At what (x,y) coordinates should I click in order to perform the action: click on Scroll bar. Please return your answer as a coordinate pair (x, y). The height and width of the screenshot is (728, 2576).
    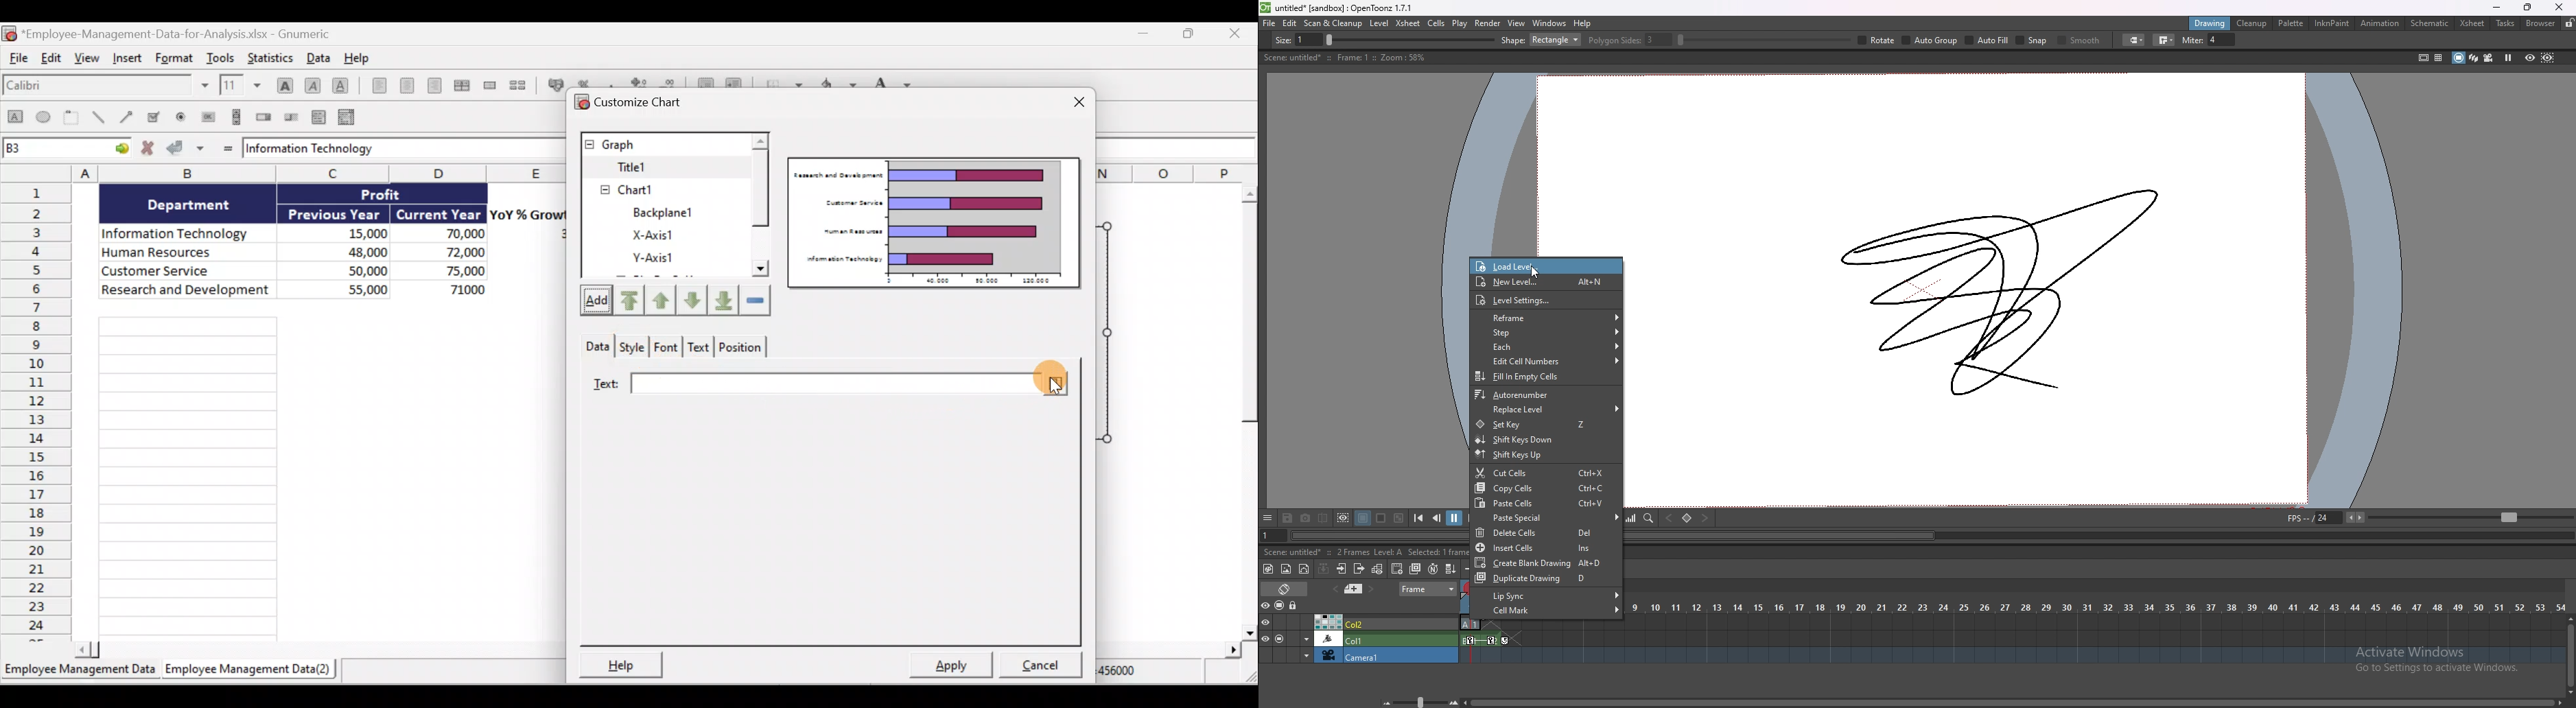
    Looking at the image, I should click on (314, 650).